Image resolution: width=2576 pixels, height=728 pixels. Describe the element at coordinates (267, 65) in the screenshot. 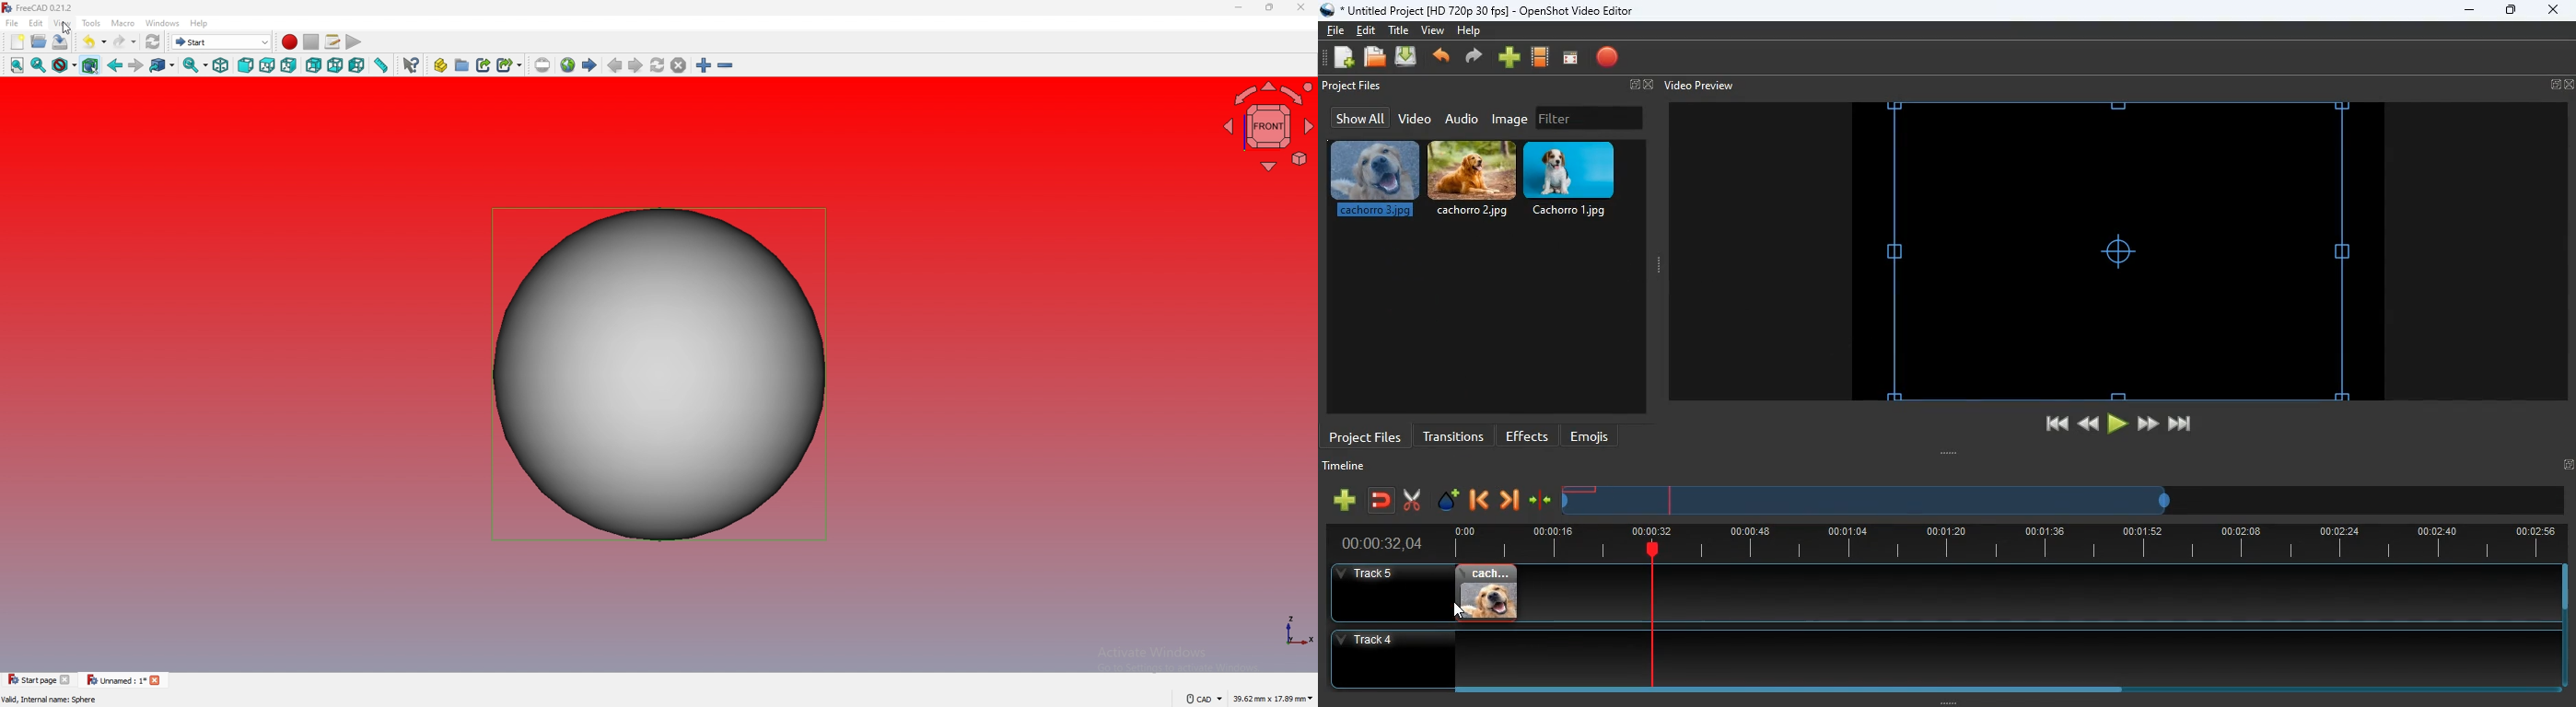

I see `top` at that location.